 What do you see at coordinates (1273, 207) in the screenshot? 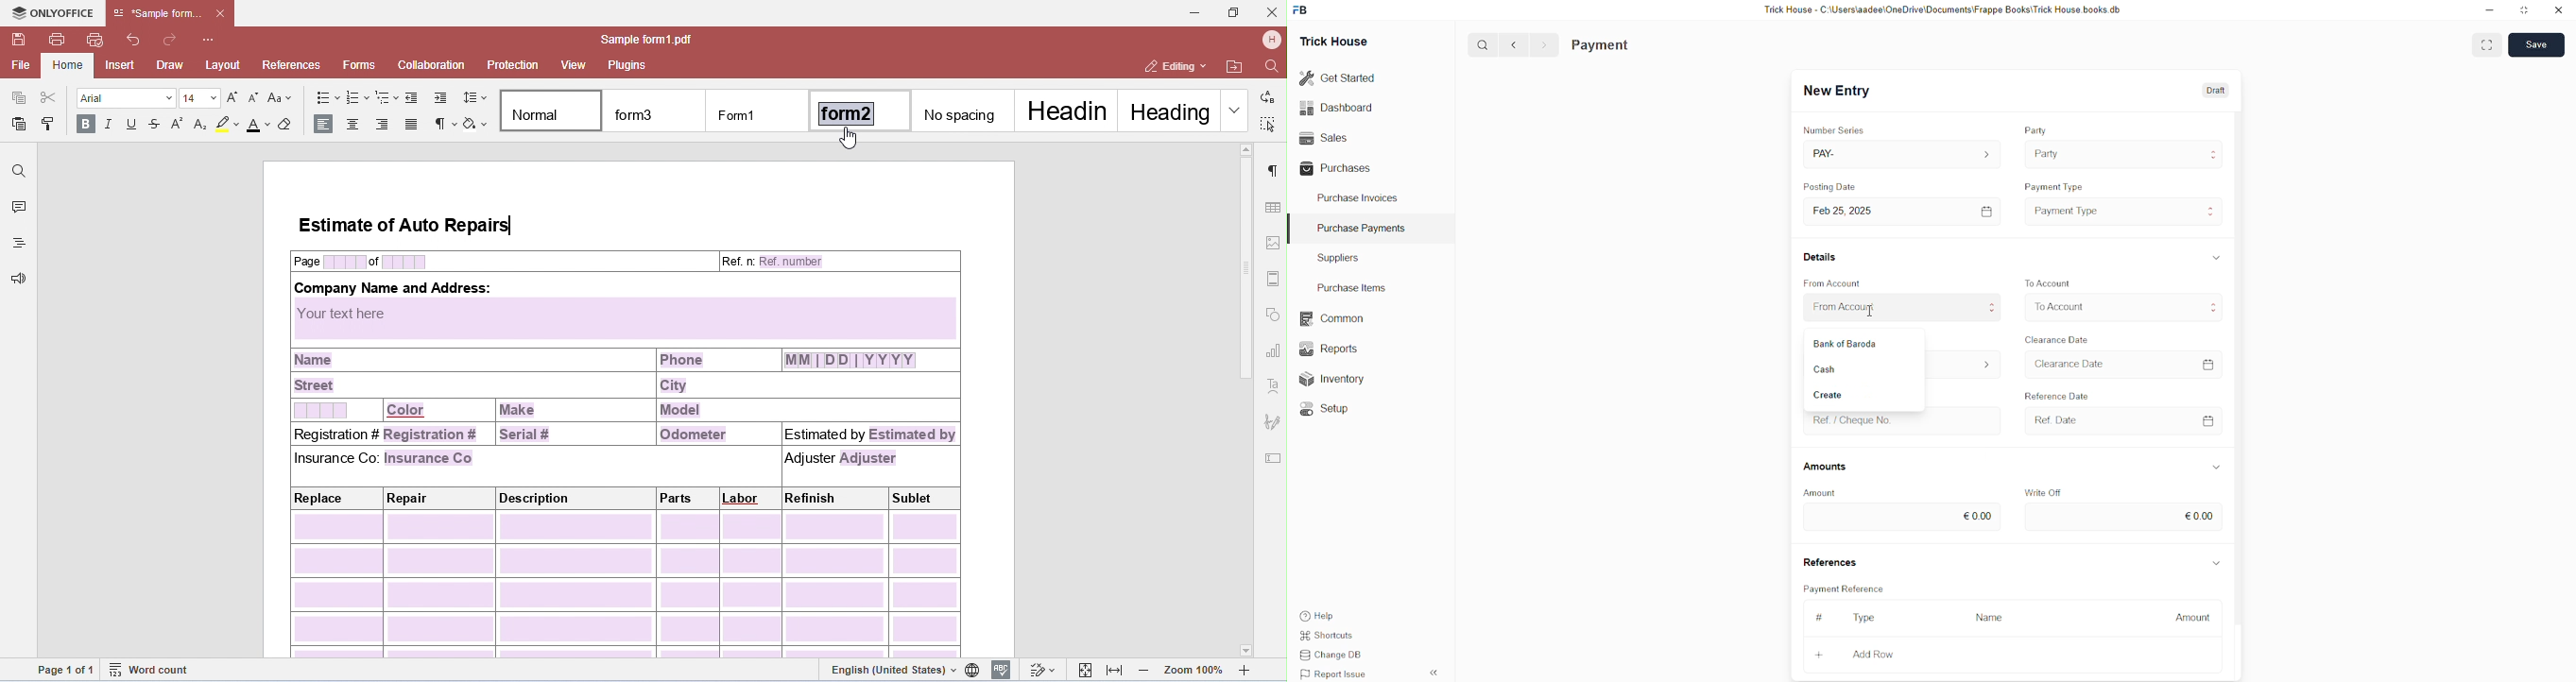
I see `table settings` at bounding box center [1273, 207].